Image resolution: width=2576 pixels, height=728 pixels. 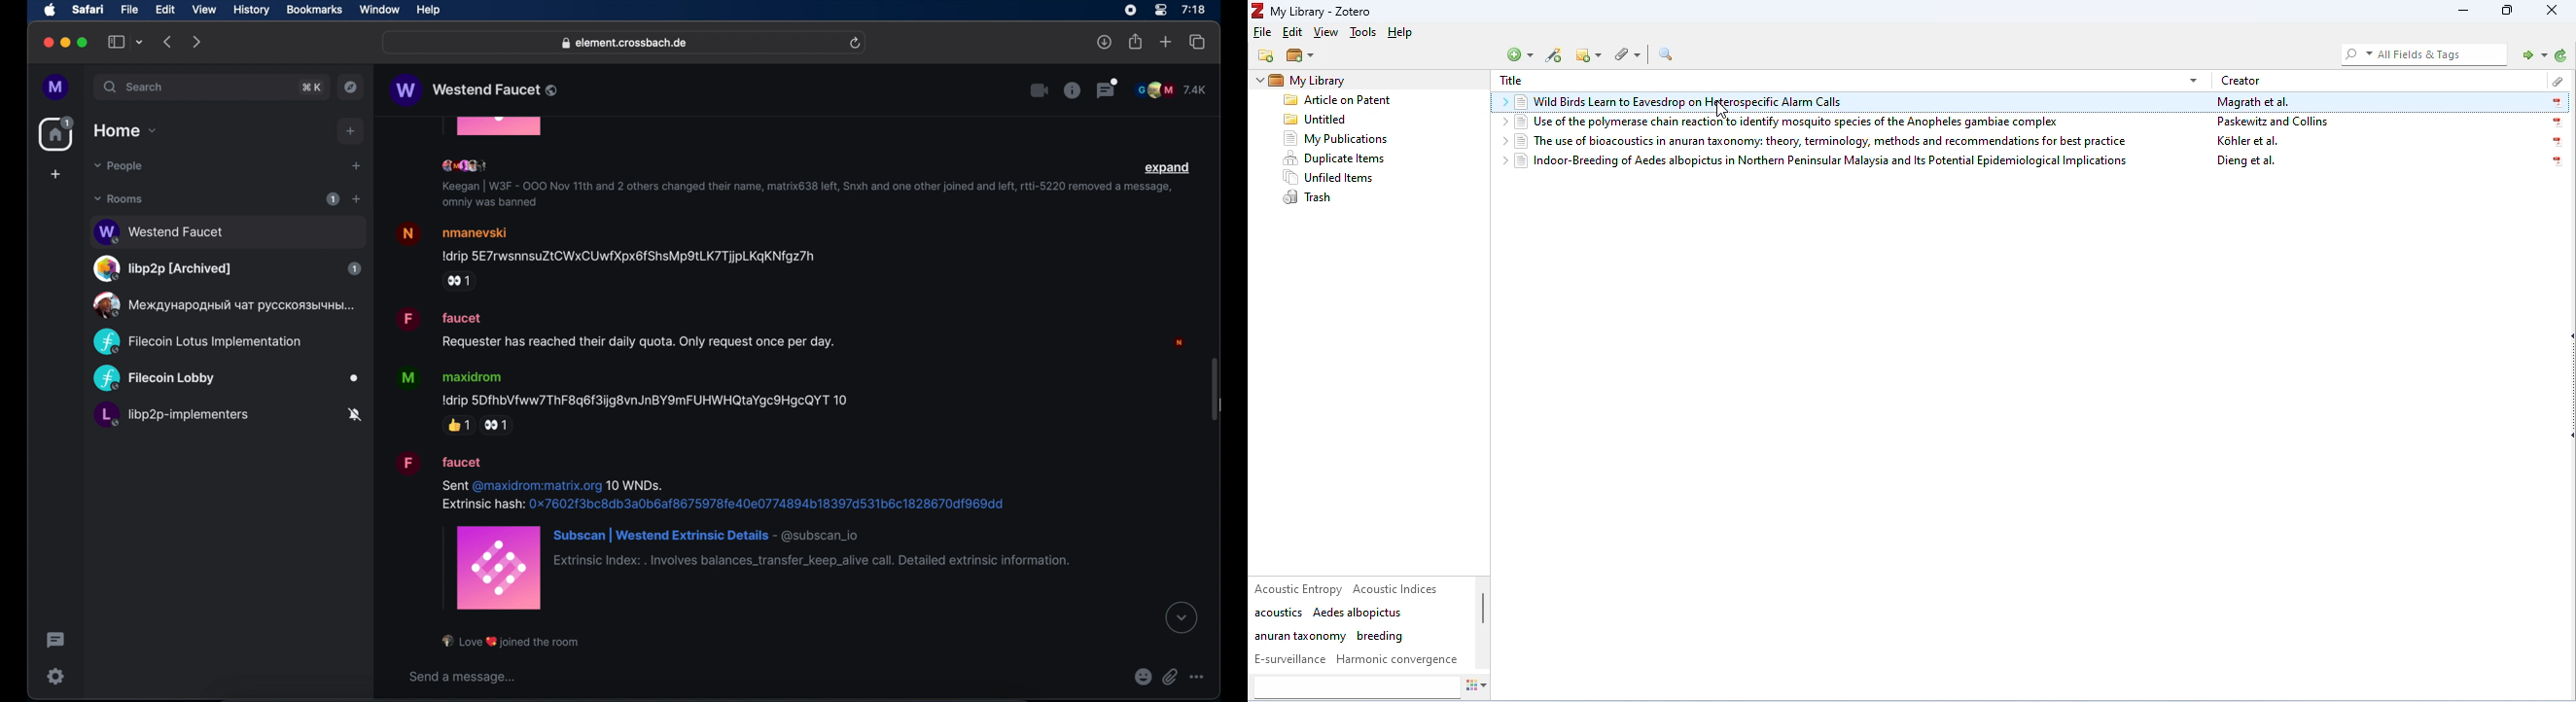 What do you see at coordinates (1105, 42) in the screenshot?
I see `downloads` at bounding box center [1105, 42].